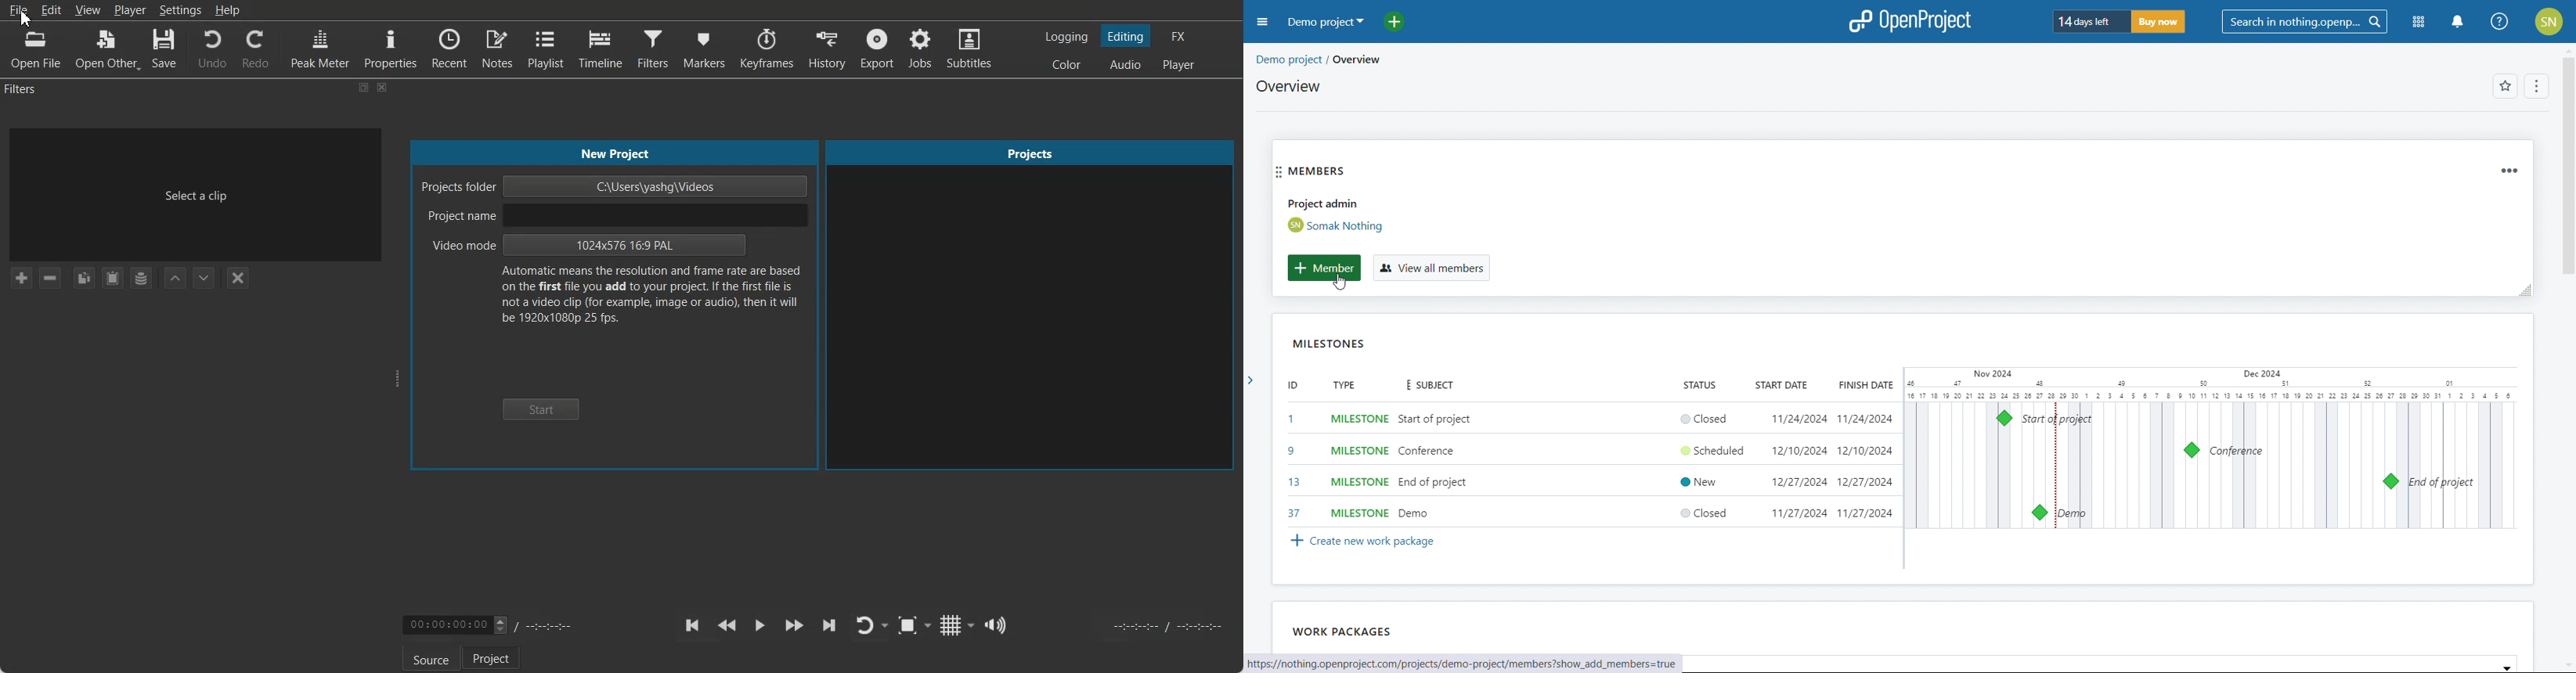 The height and width of the screenshot is (700, 2576). Describe the element at coordinates (1068, 64) in the screenshot. I see `Switch to the color layout` at that location.